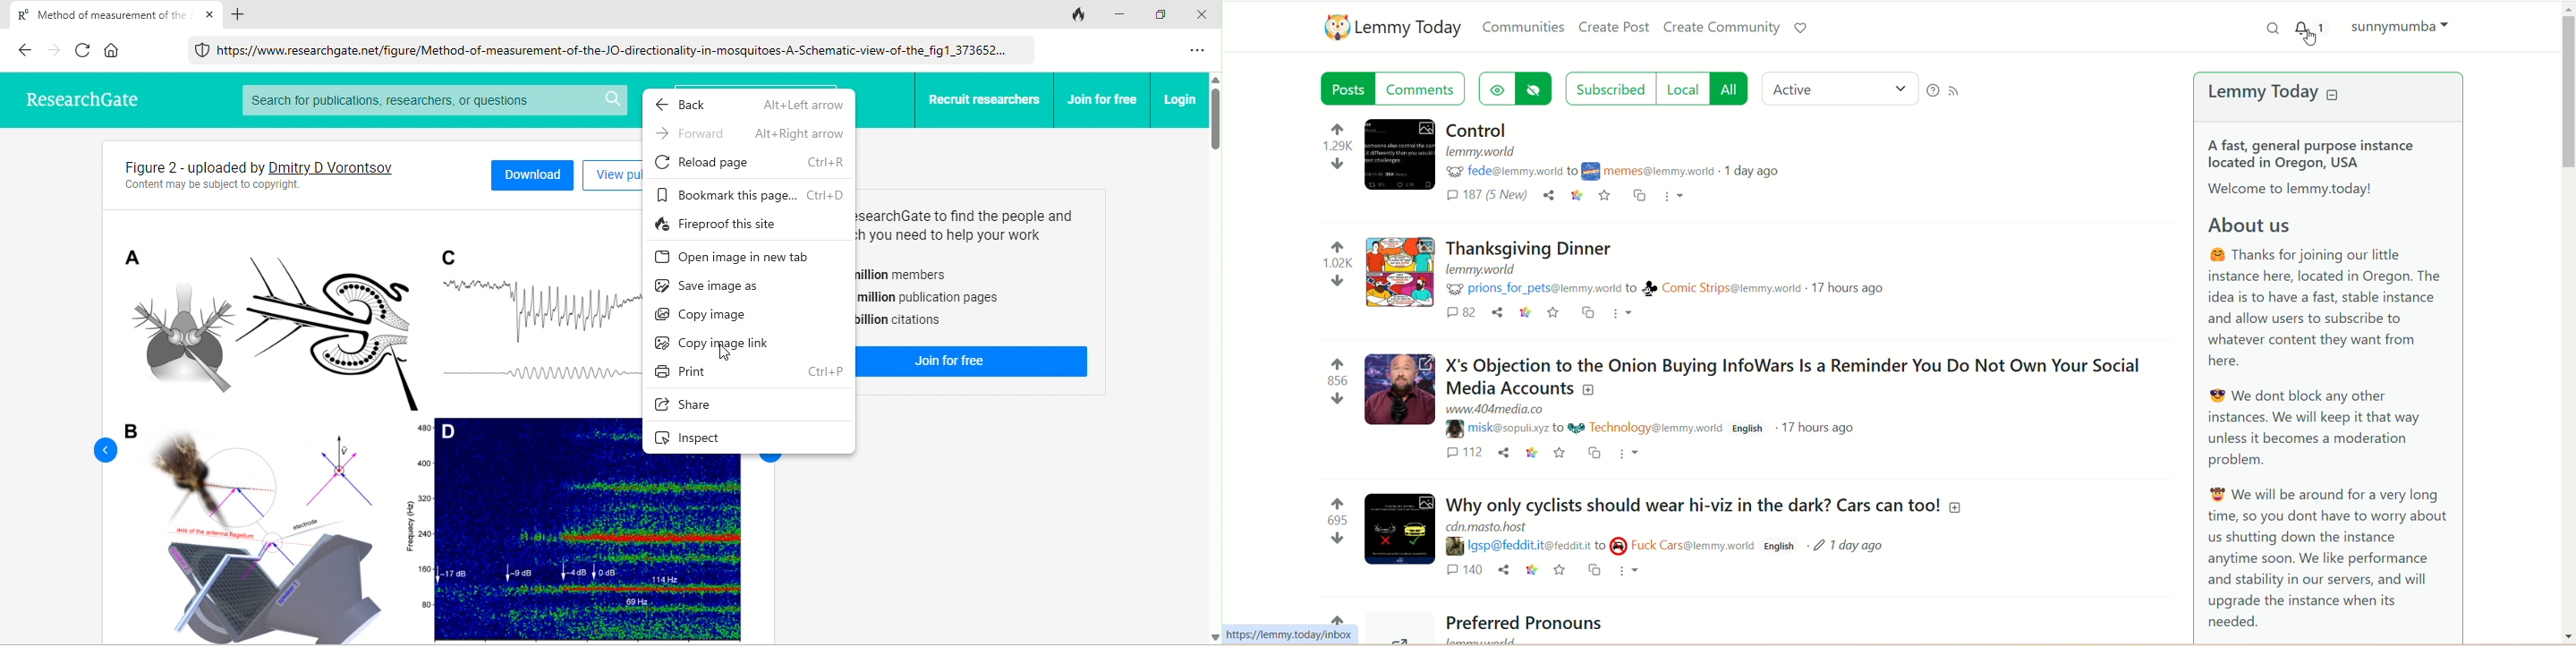 The image size is (2576, 672). What do you see at coordinates (722, 351) in the screenshot?
I see `cursor movement` at bounding box center [722, 351].